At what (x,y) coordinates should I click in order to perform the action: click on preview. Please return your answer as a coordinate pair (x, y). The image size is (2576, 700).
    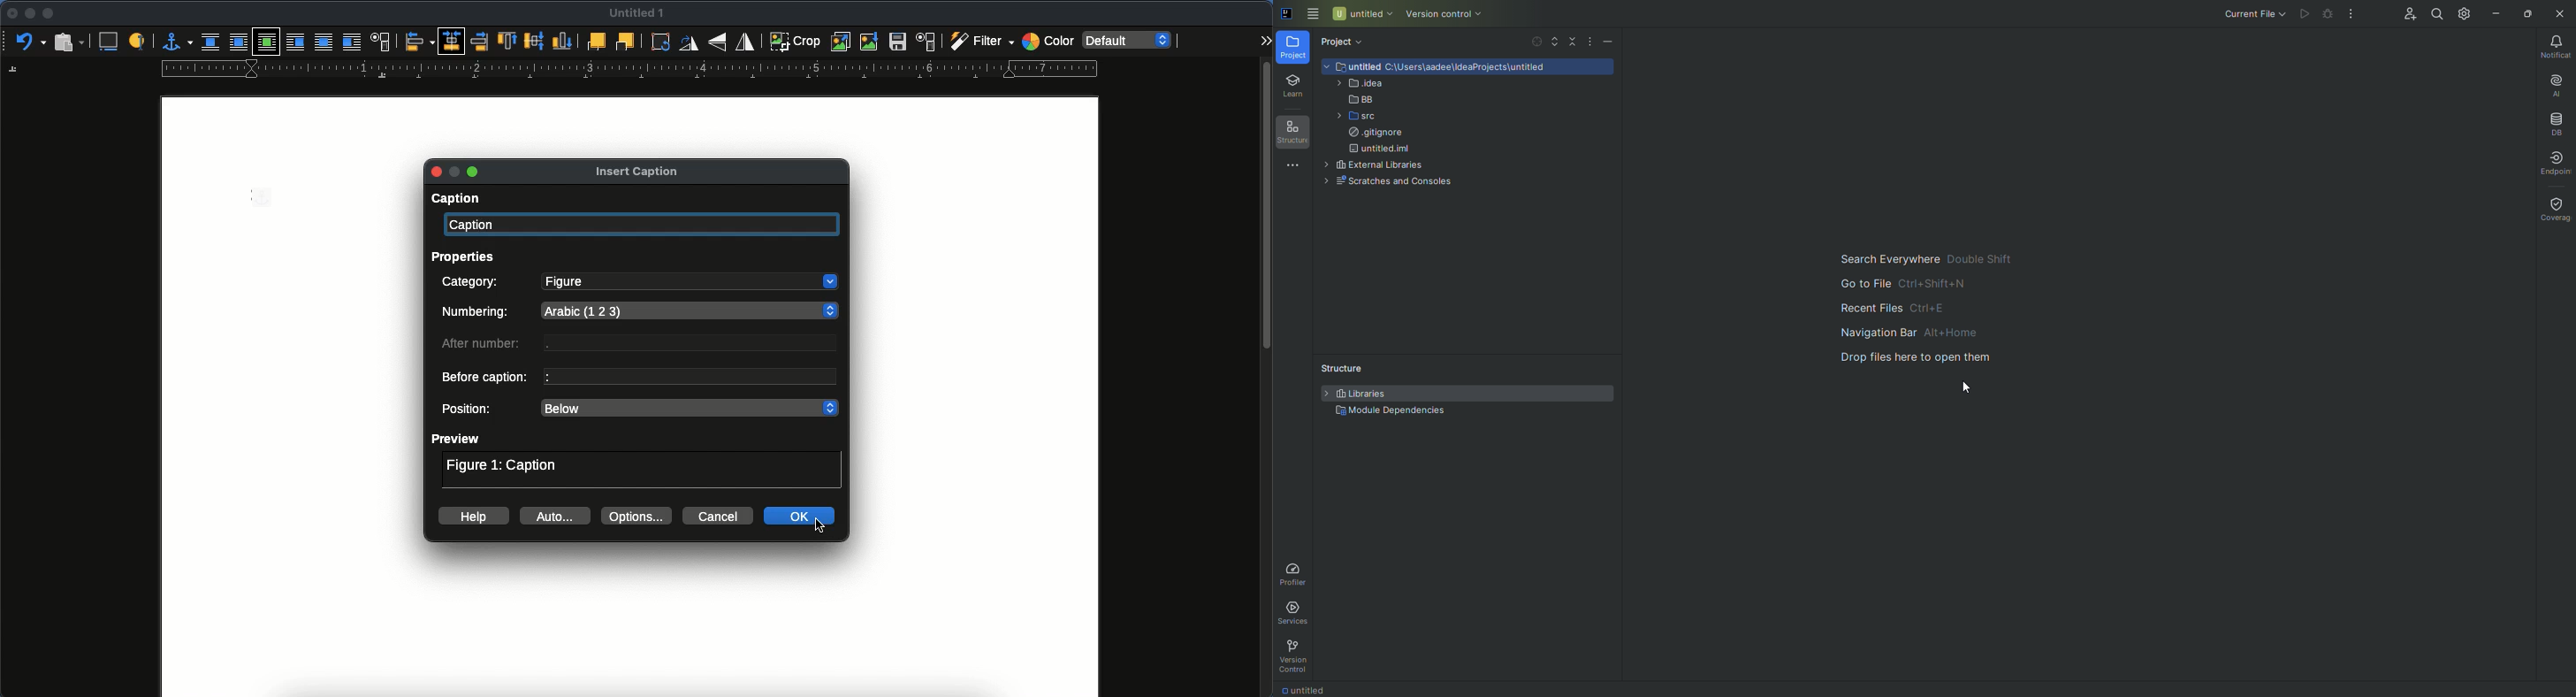
    Looking at the image, I should click on (457, 439).